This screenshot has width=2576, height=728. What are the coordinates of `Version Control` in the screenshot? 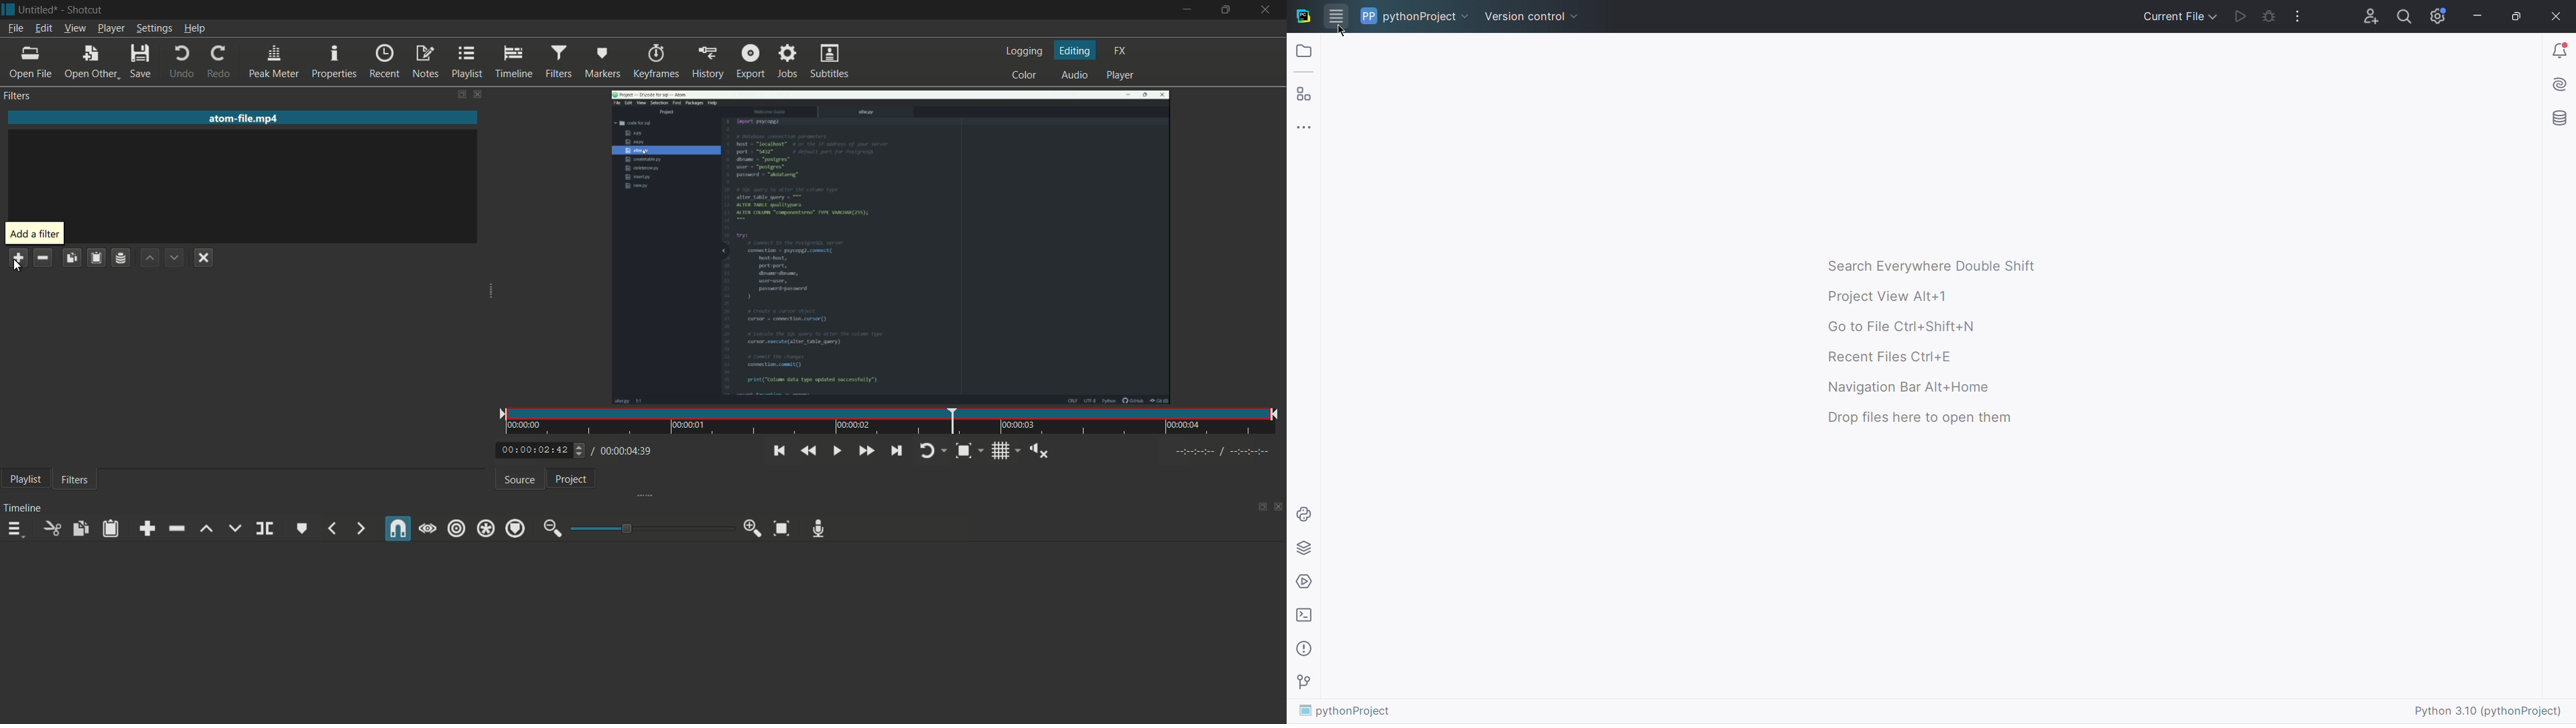 It's located at (1303, 683).